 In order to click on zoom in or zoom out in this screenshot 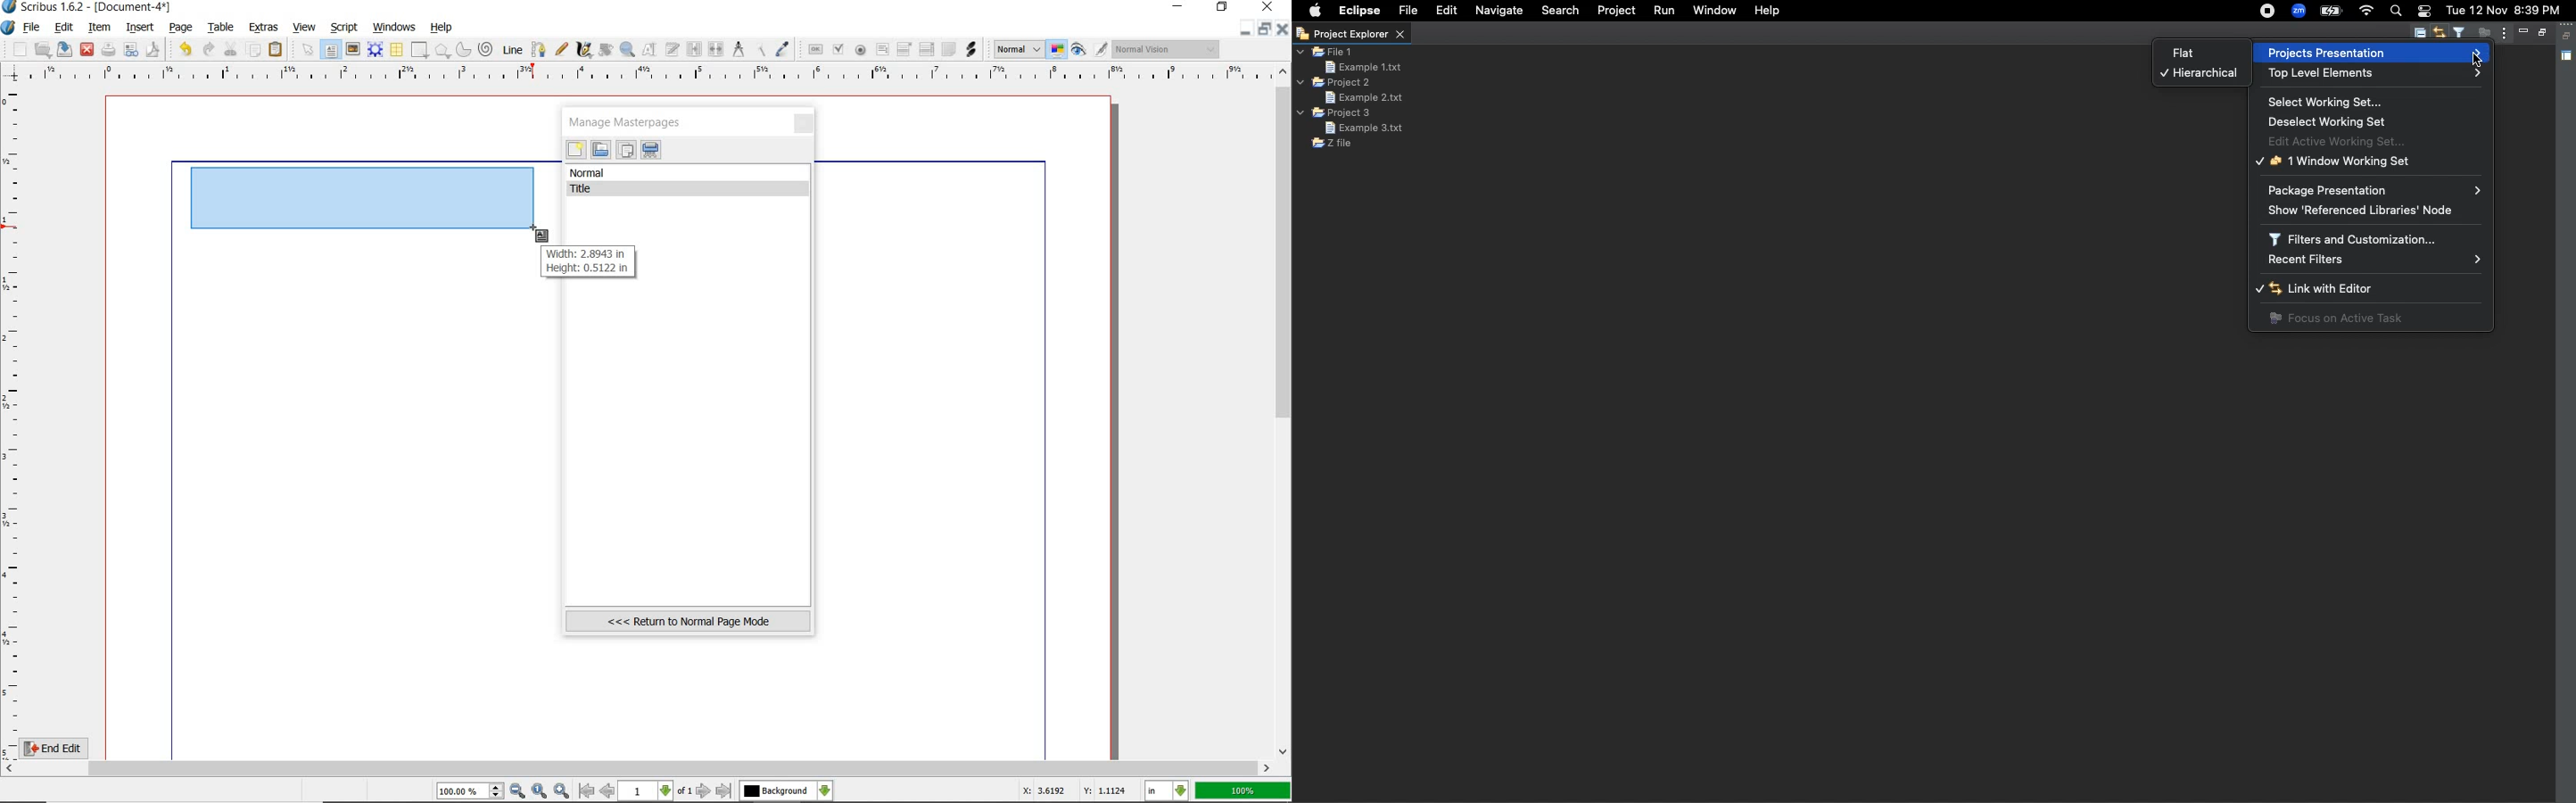, I will do `click(627, 49)`.